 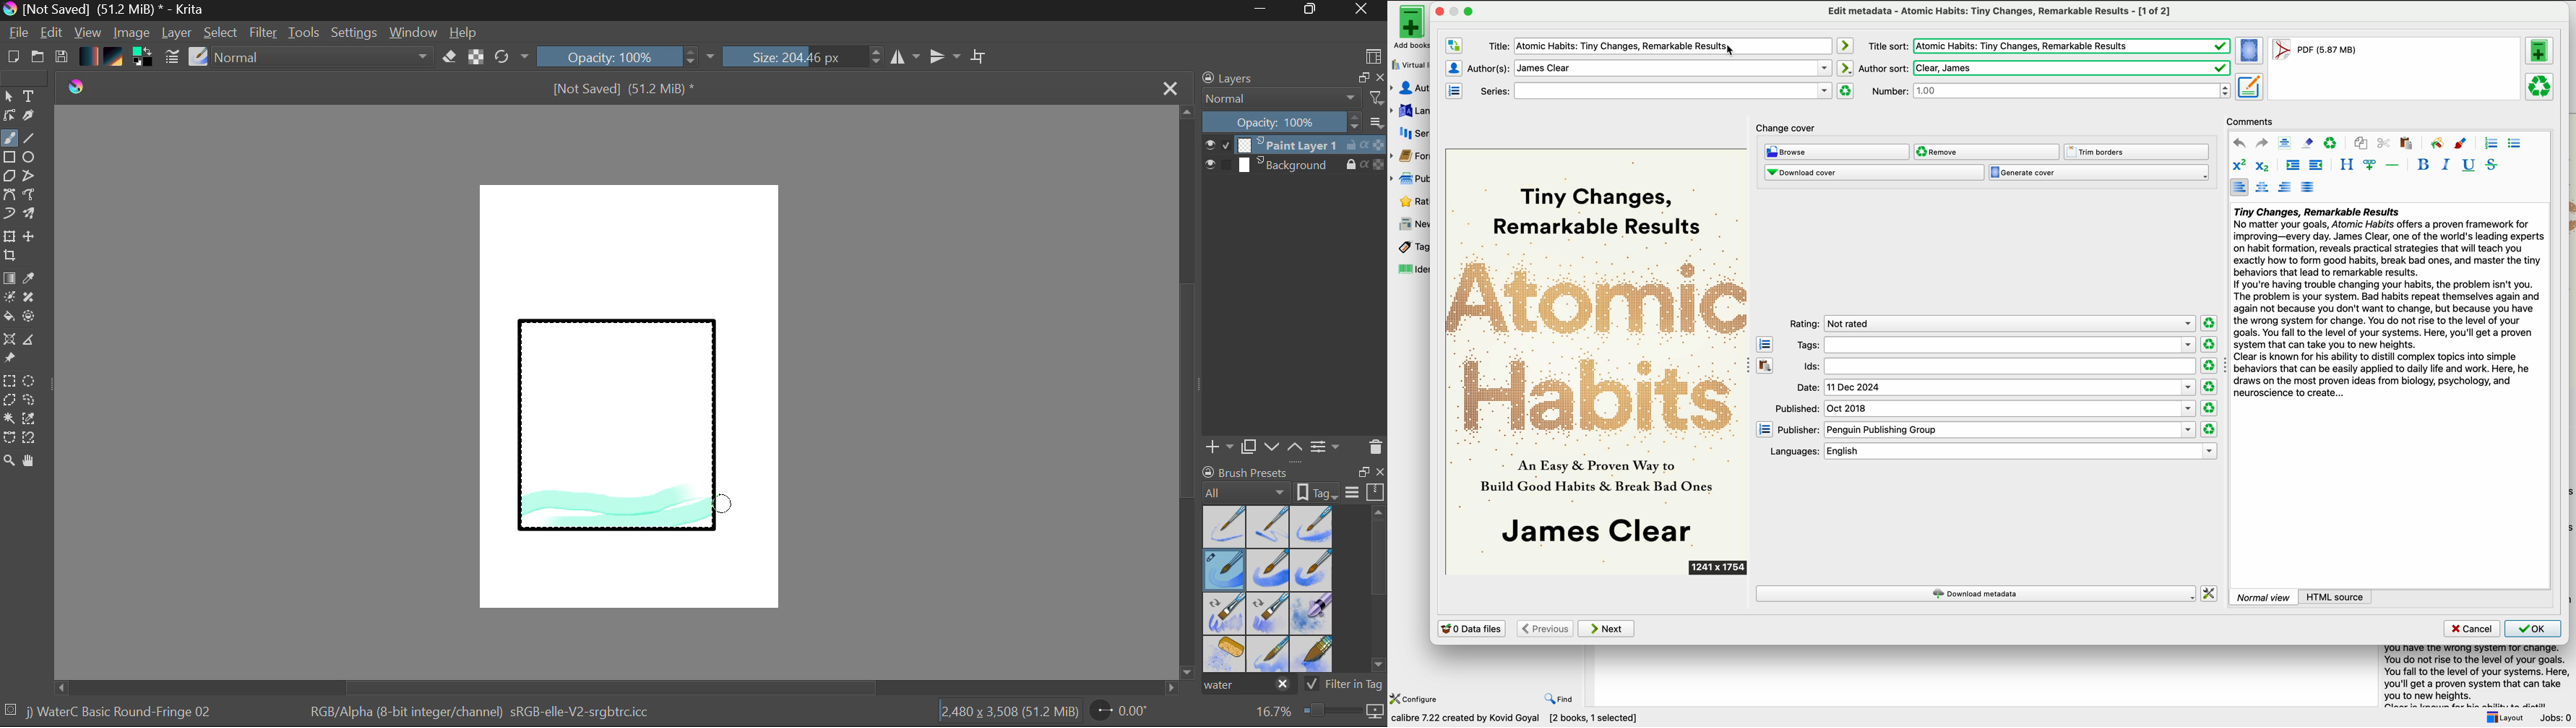 What do you see at coordinates (1293, 482) in the screenshot?
I see `Brush presets docket` at bounding box center [1293, 482].